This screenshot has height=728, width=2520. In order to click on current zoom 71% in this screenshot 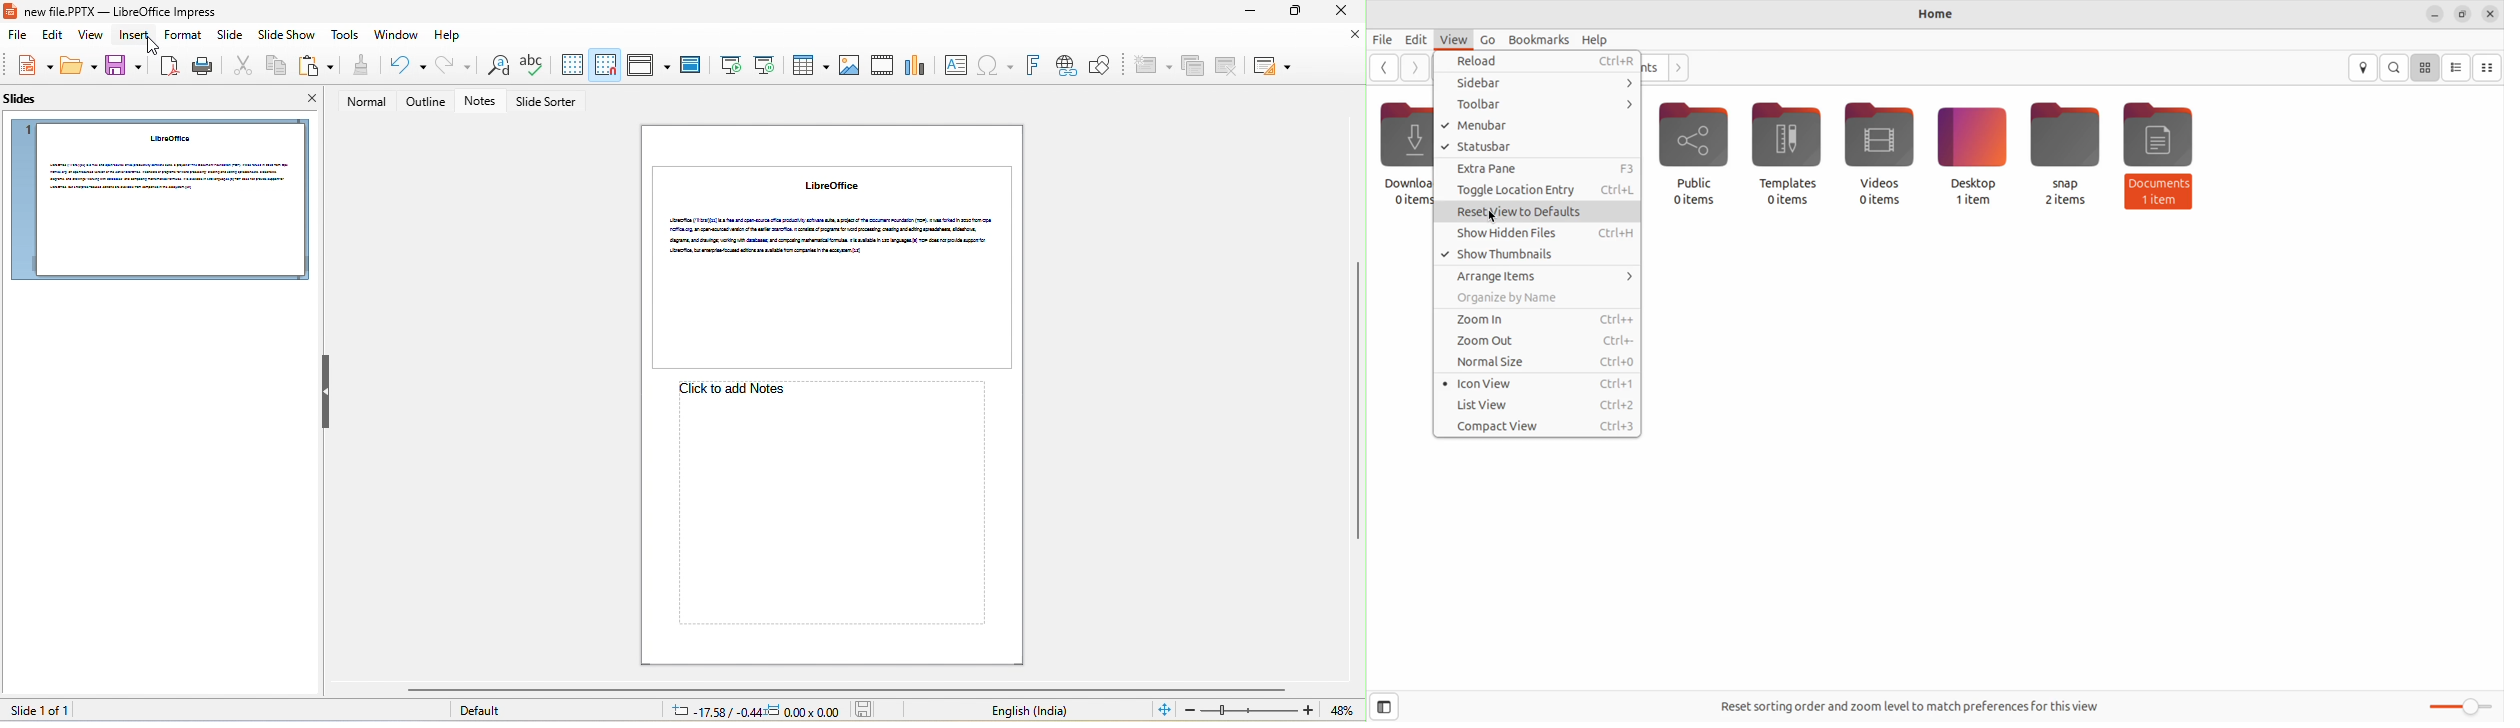, I will do `click(1347, 711)`.